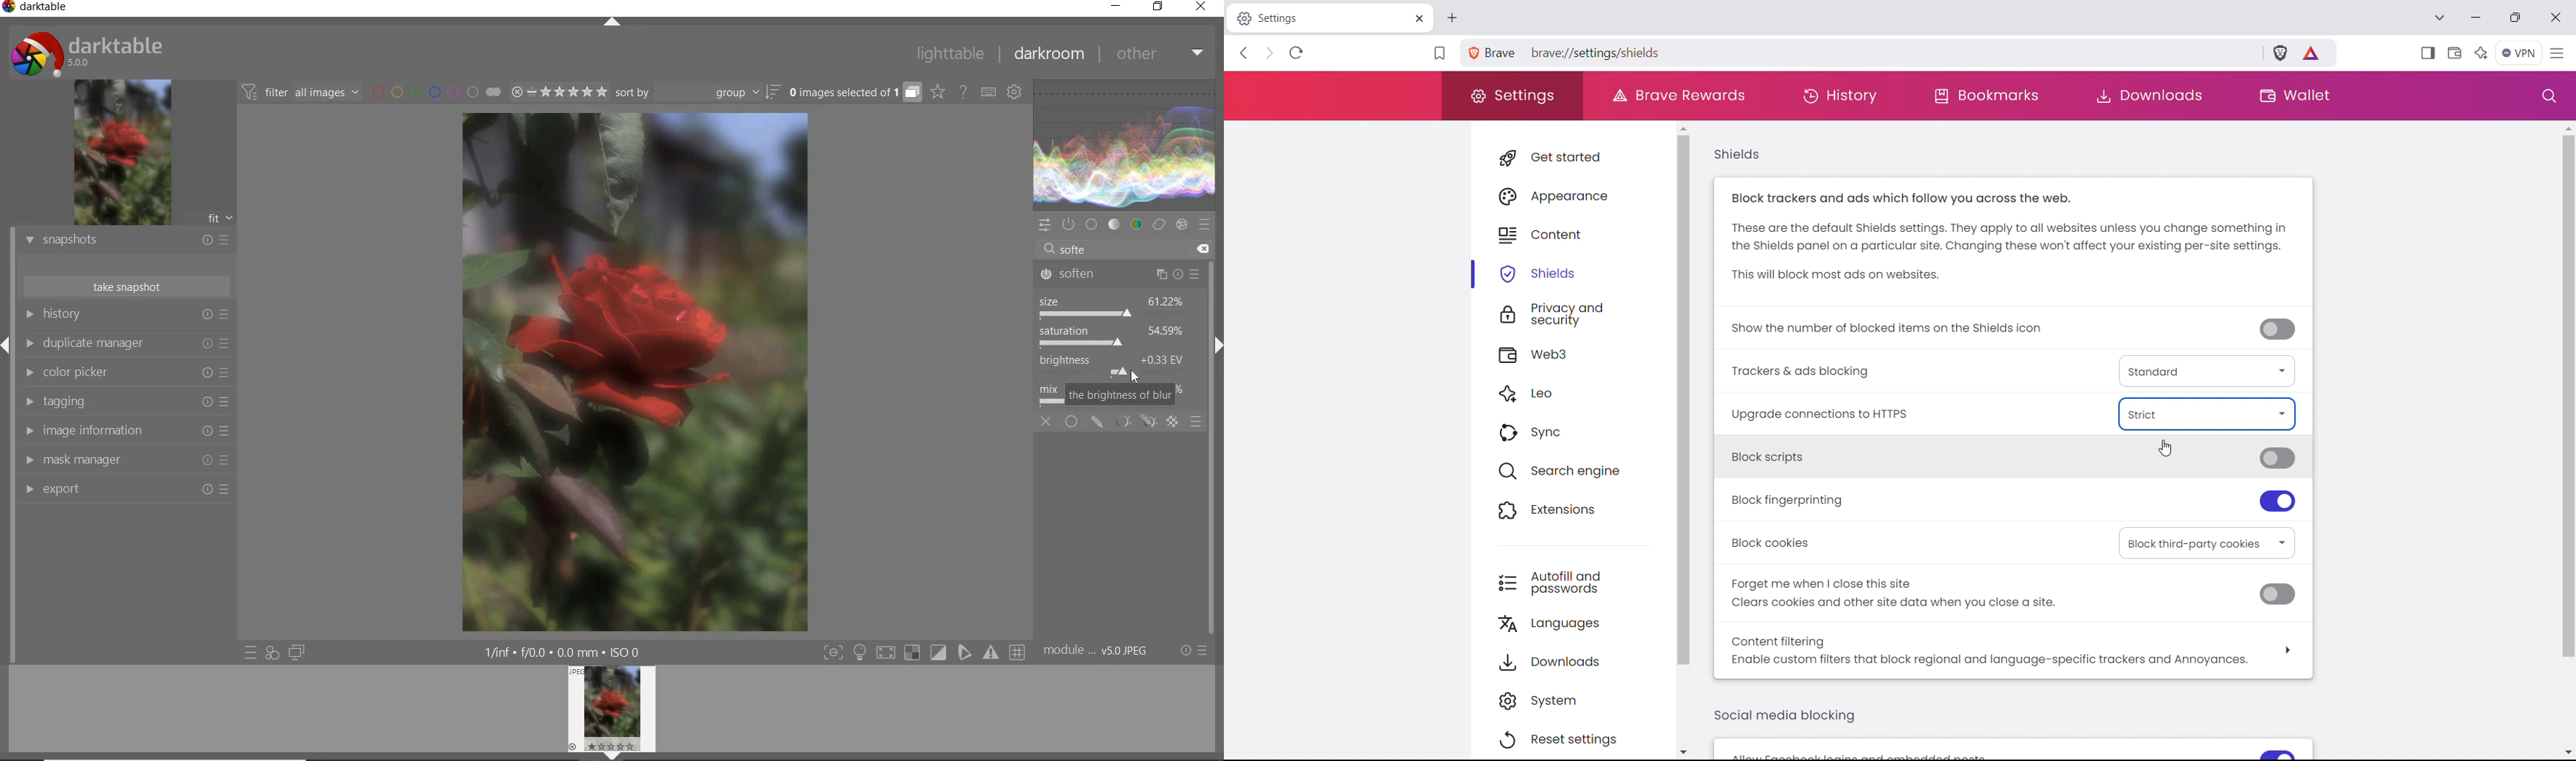 The width and height of the screenshot is (2576, 784). Describe the element at coordinates (568, 652) in the screenshot. I see `1/inf*f/0.0 mm*ISO 0` at that location.